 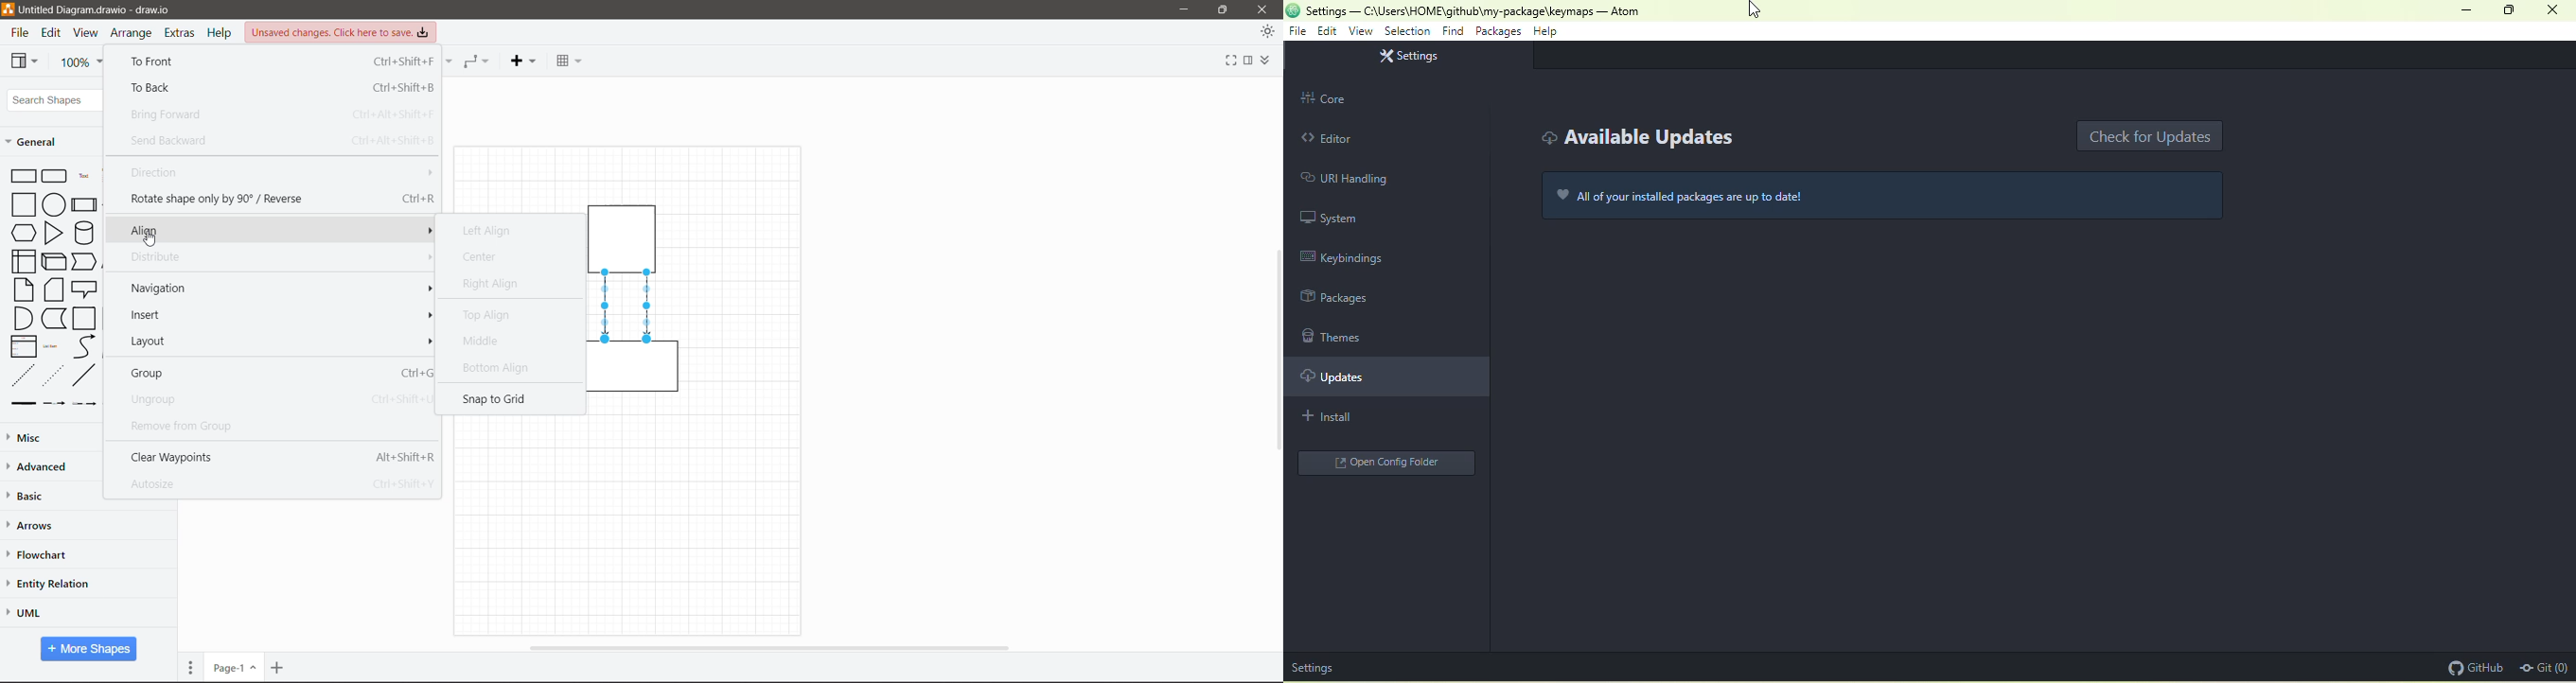 What do you see at coordinates (84, 289) in the screenshot?
I see `Callout` at bounding box center [84, 289].